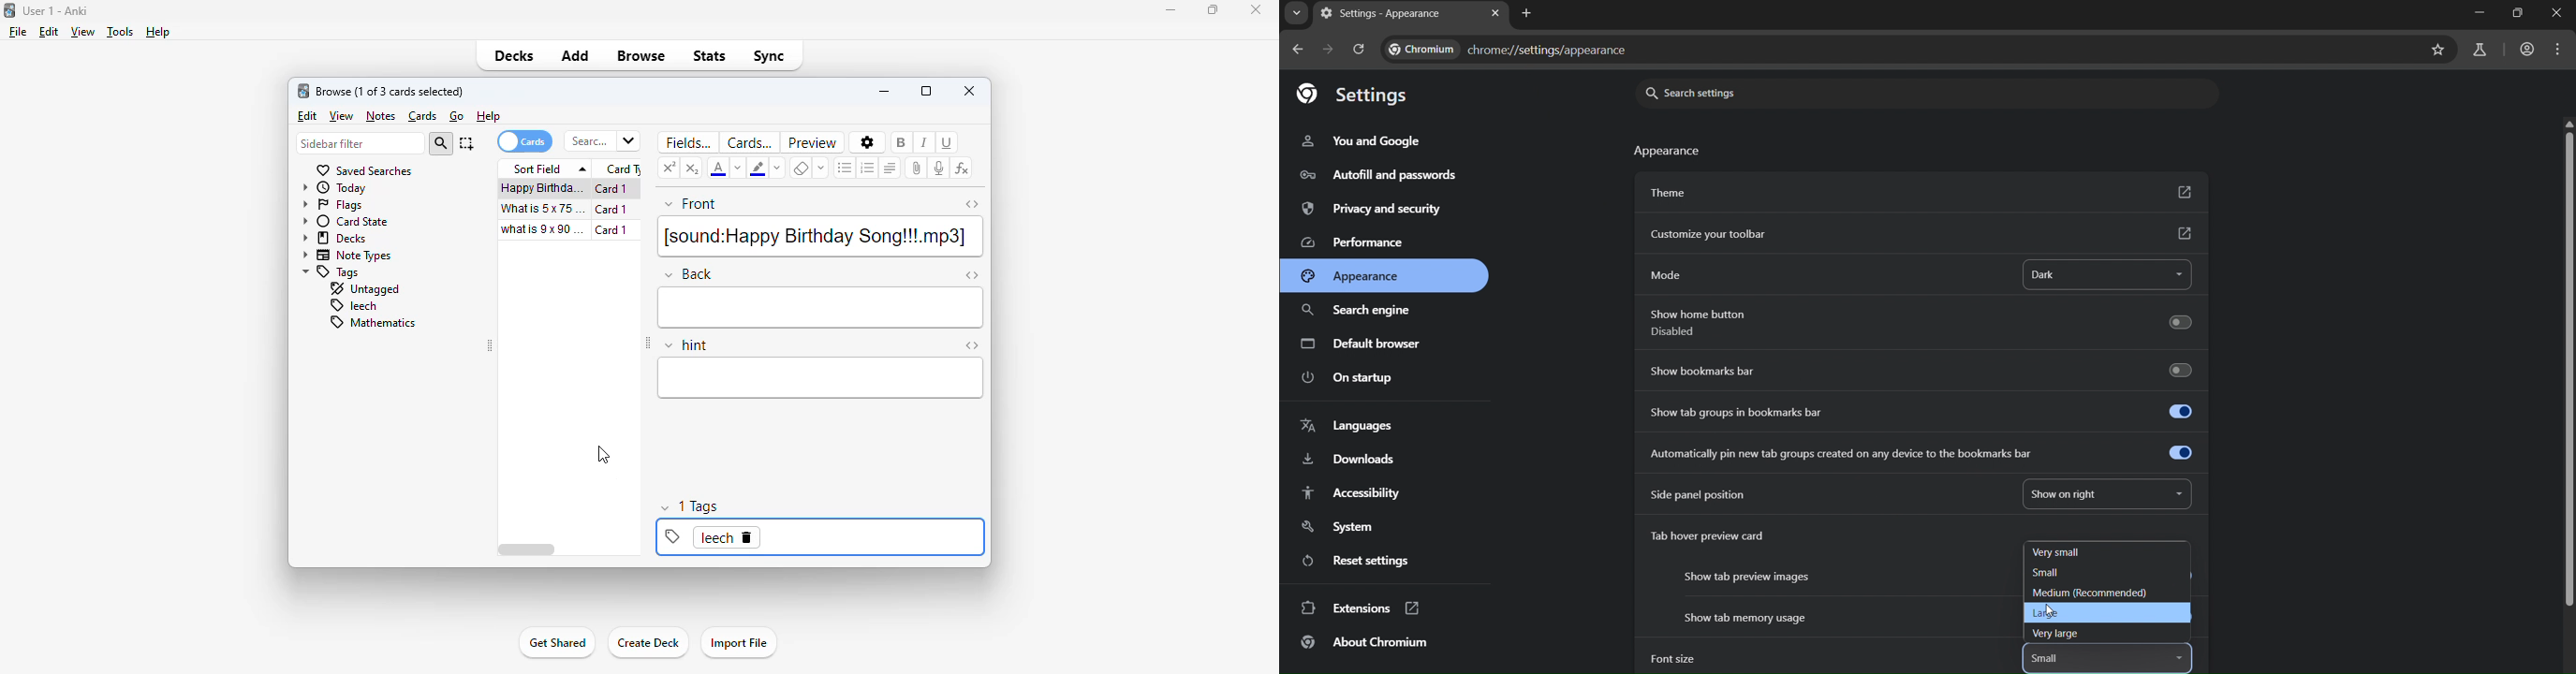 The image size is (2576, 700). I want to click on help, so click(161, 31).